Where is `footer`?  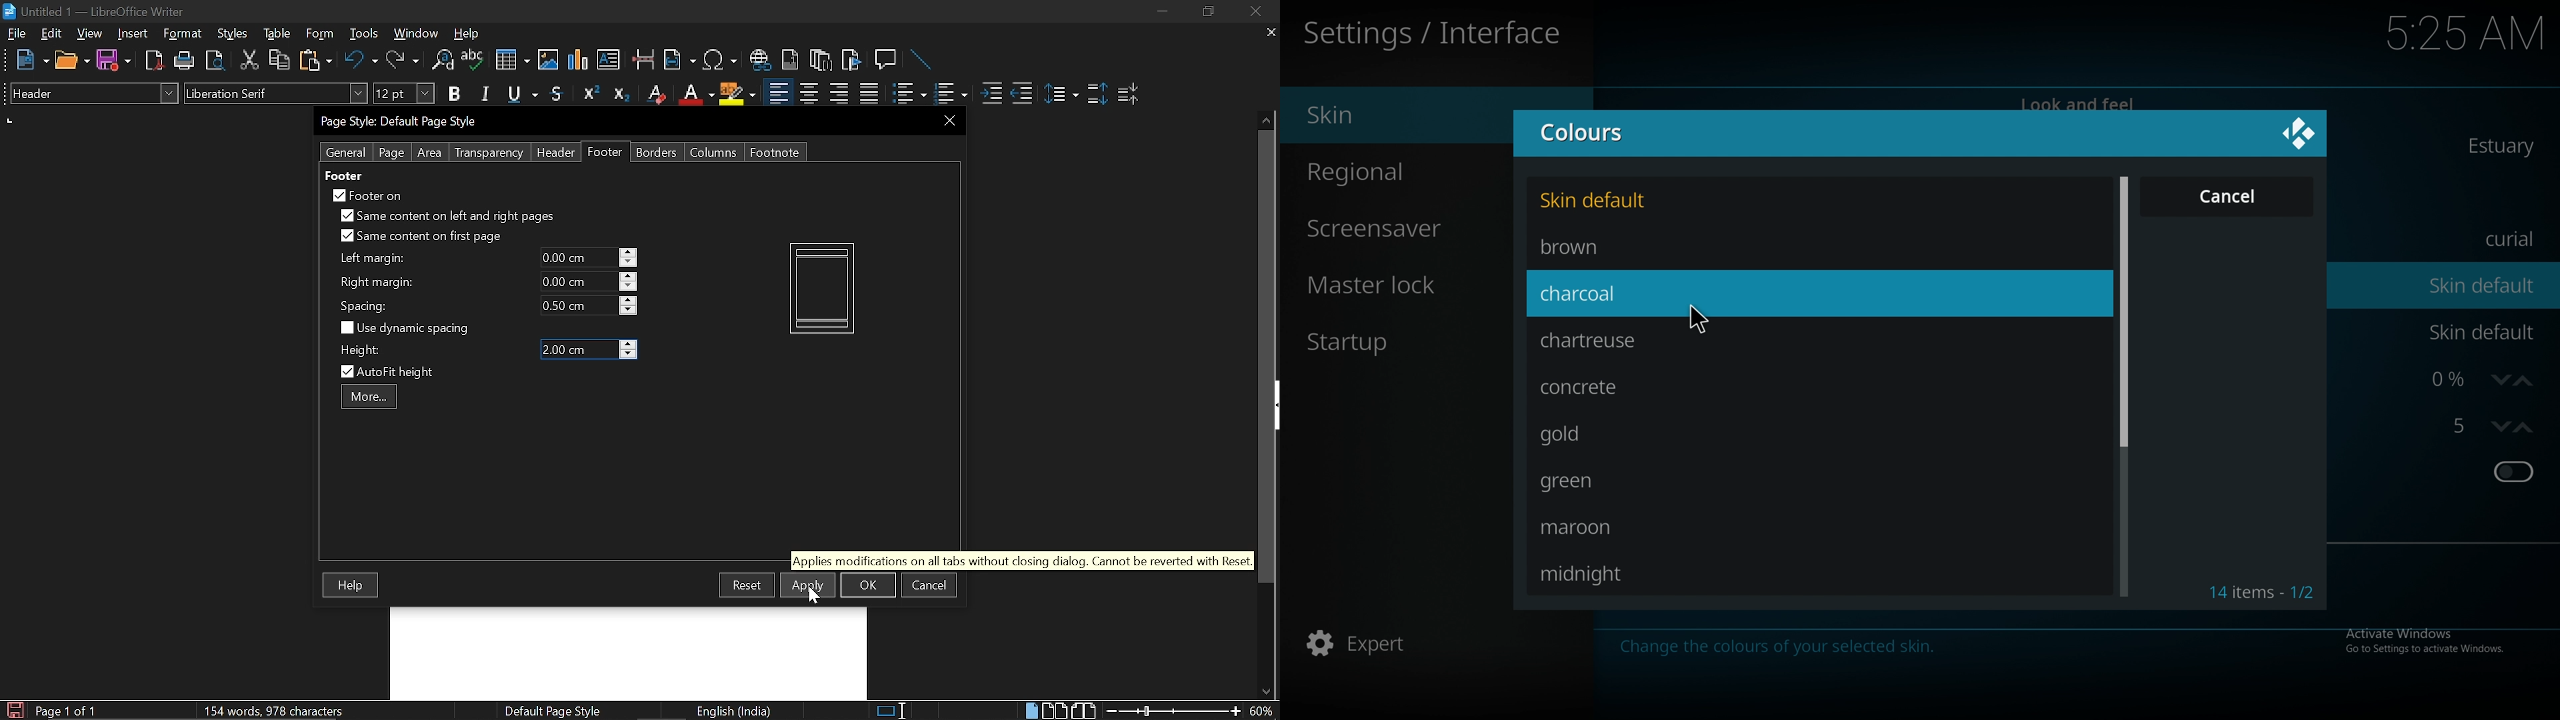 footer is located at coordinates (343, 175).